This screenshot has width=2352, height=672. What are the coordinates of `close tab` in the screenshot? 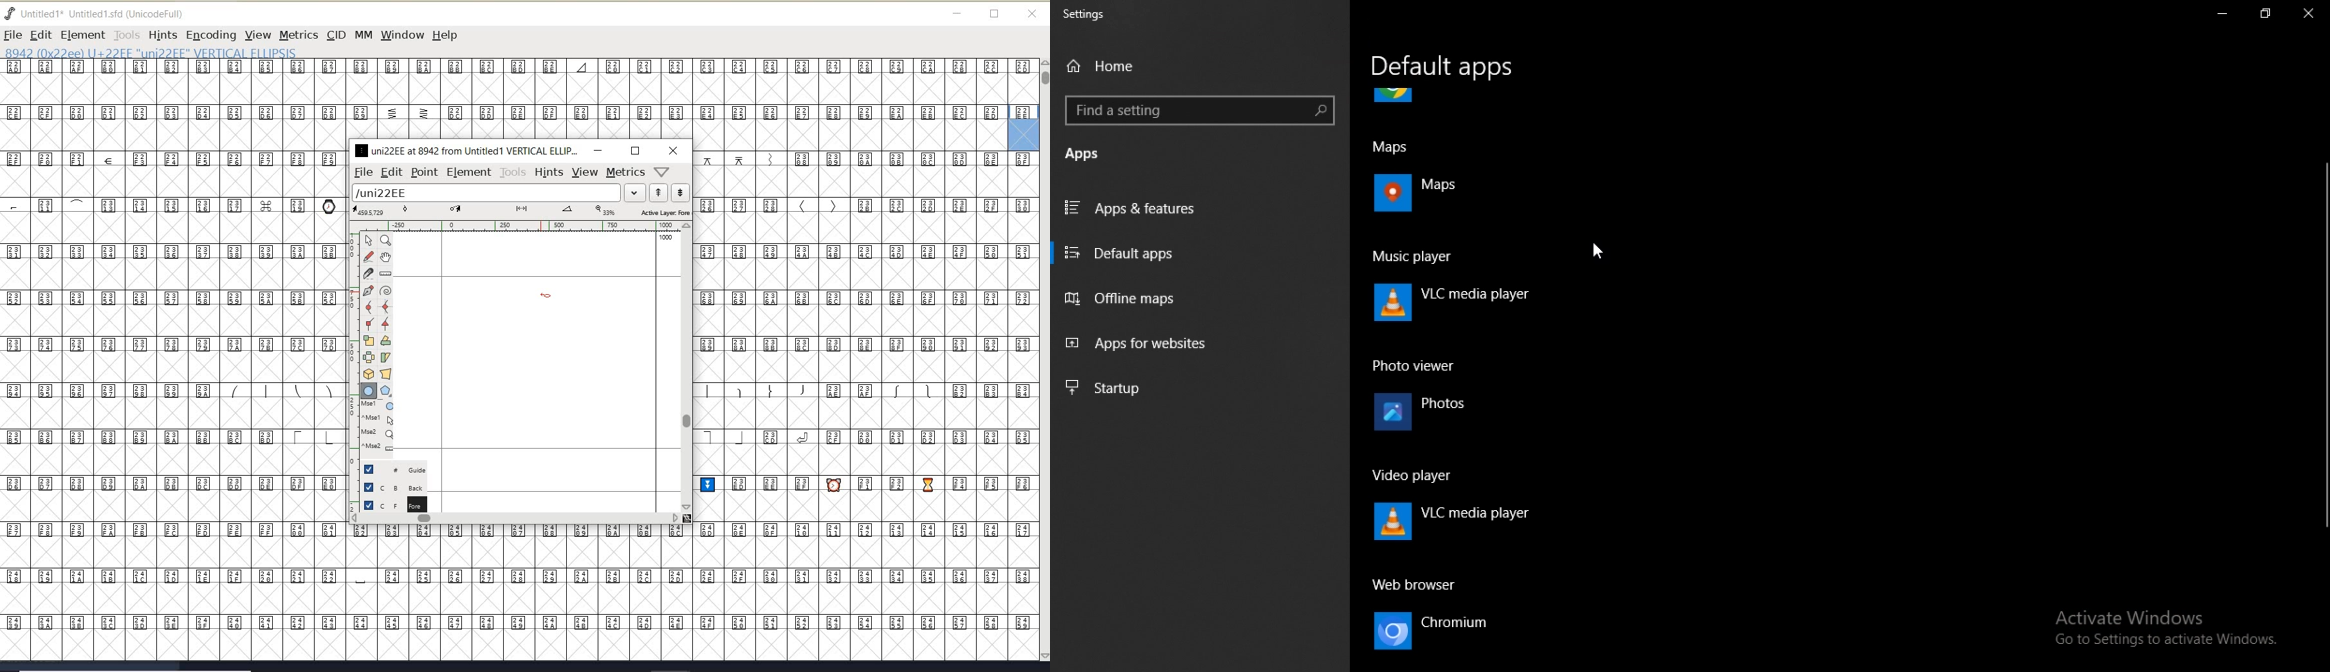 It's located at (2310, 17).